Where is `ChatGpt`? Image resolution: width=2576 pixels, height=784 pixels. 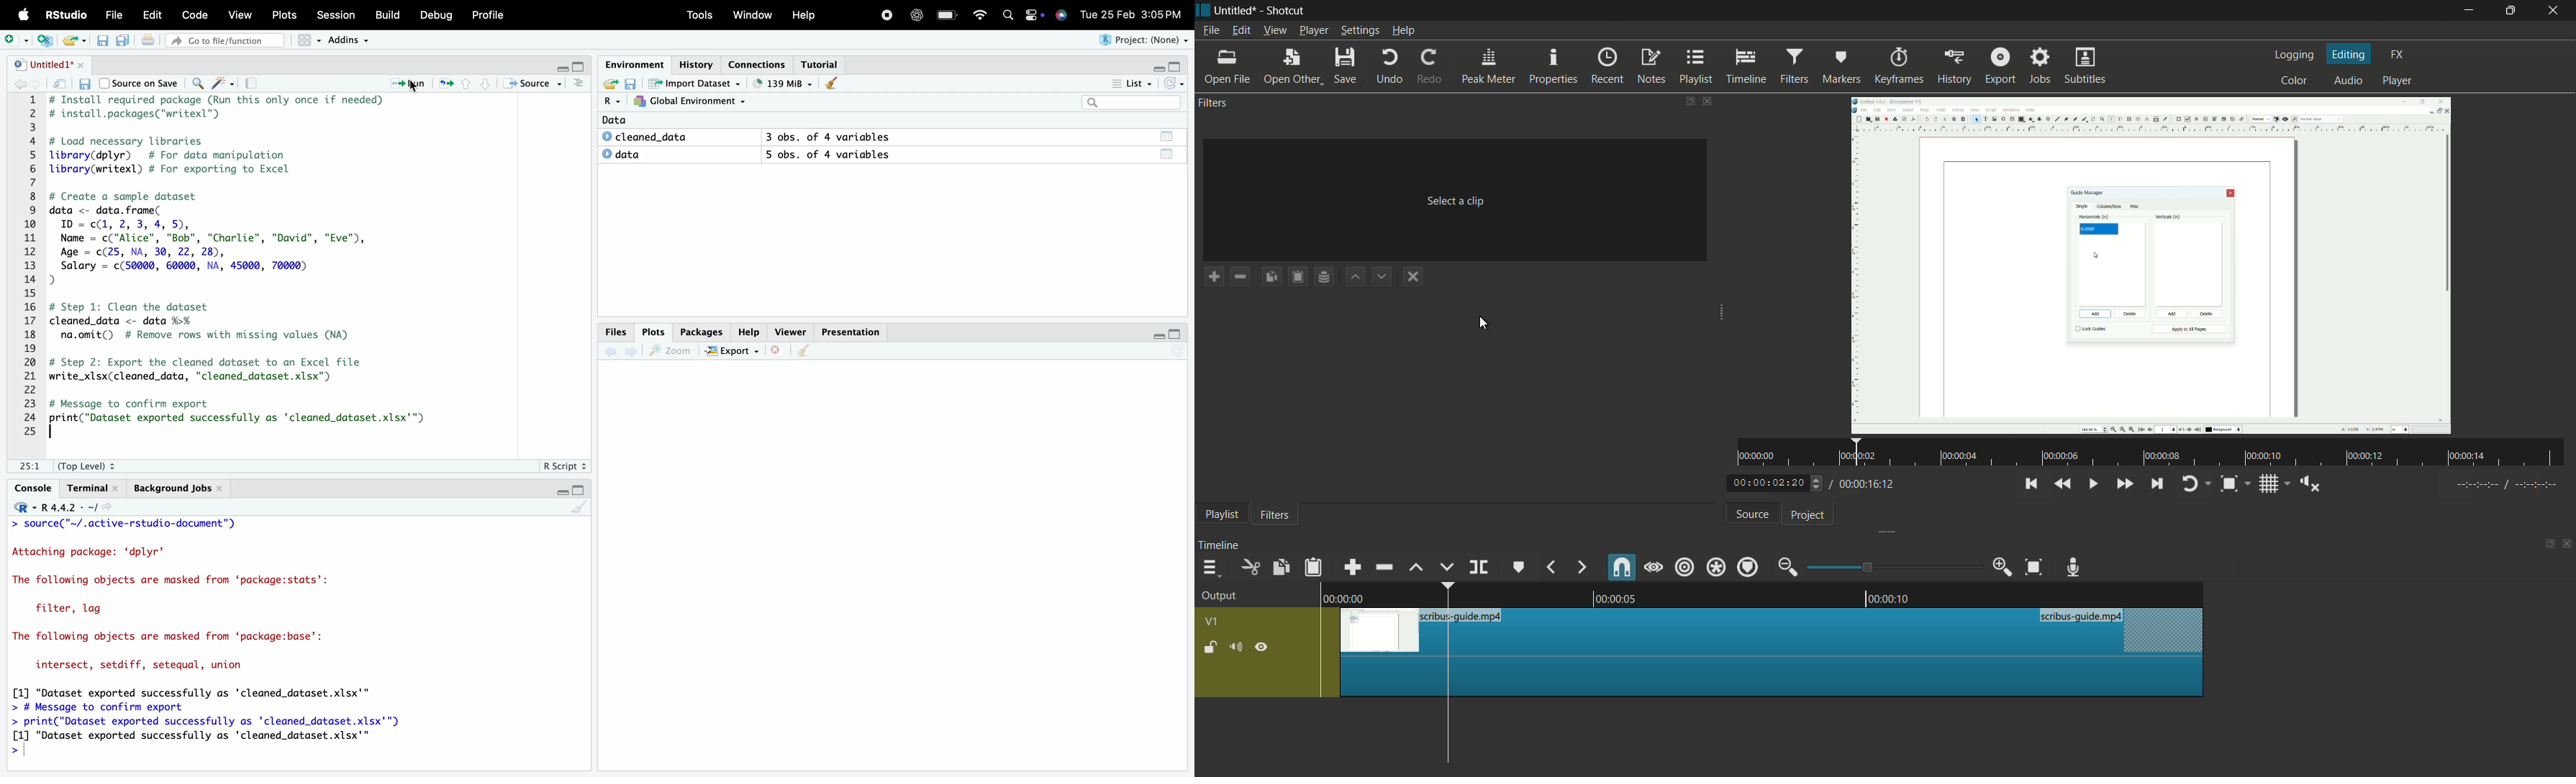
ChatGpt is located at coordinates (917, 13).